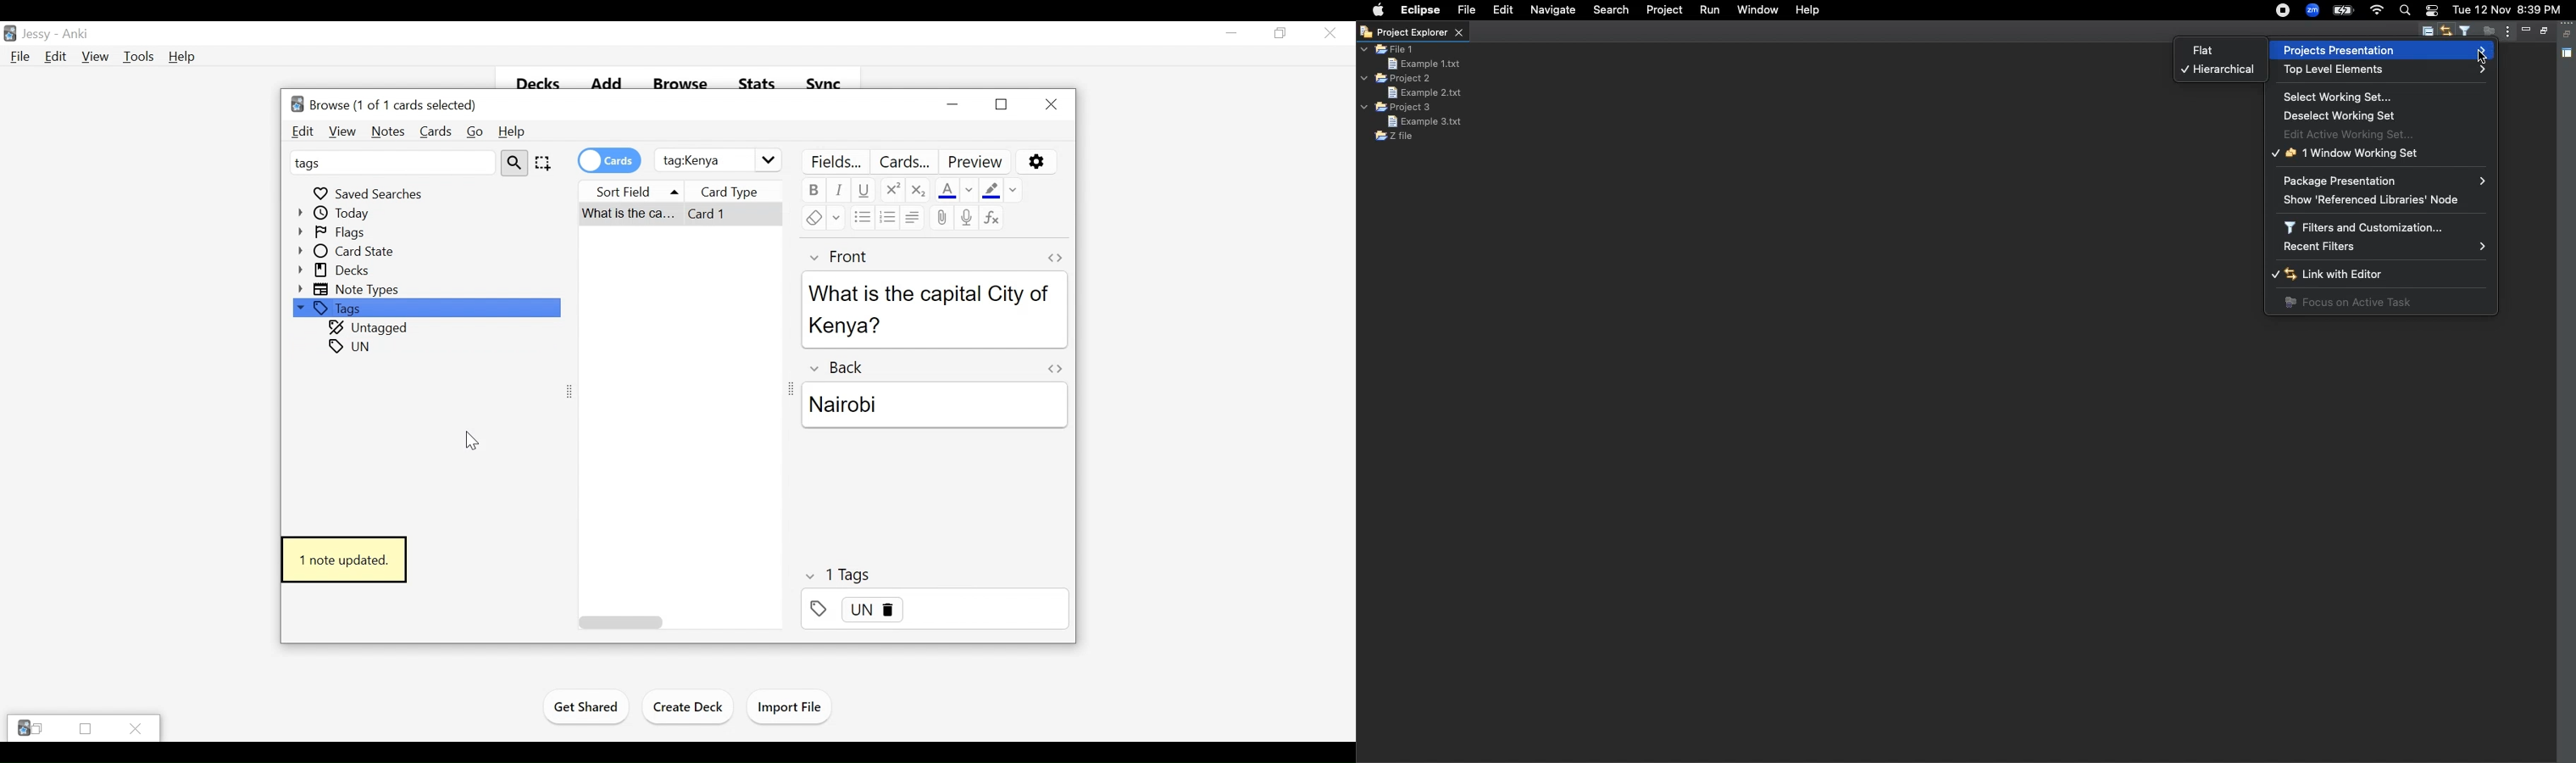  What do you see at coordinates (1232, 32) in the screenshot?
I see `minimize` at bounding box center [1232, 32].